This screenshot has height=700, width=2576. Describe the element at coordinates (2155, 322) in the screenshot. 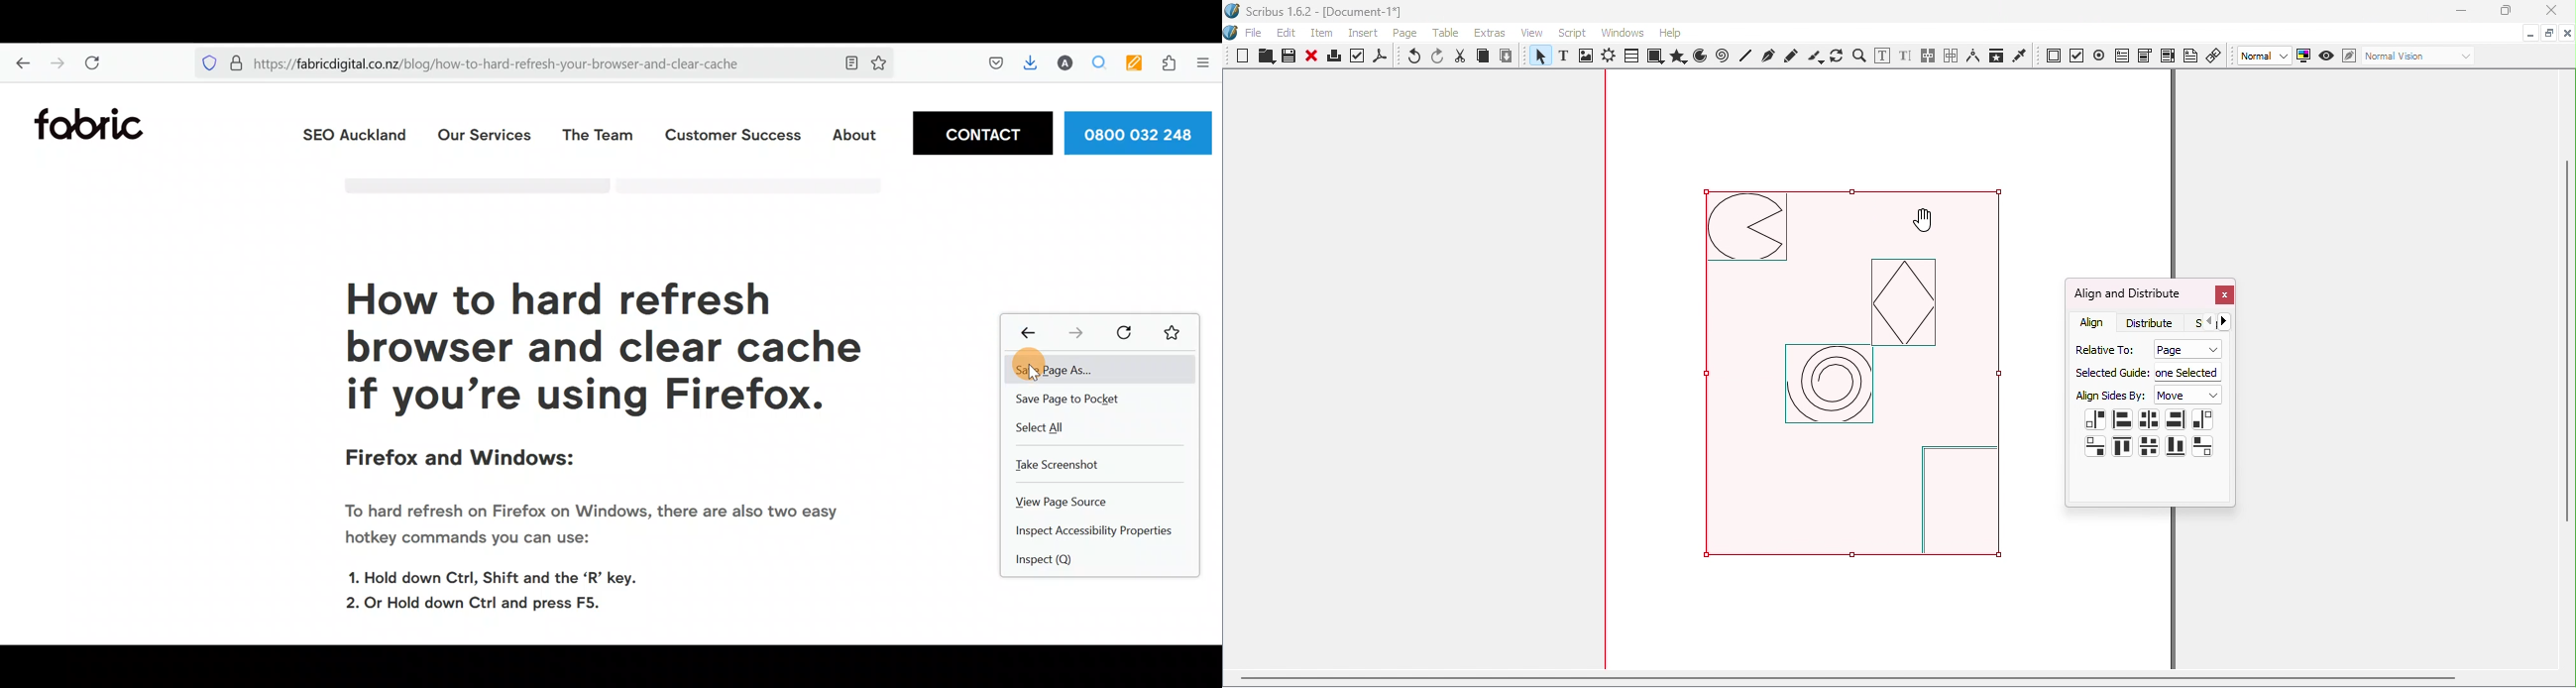

I see `Distribute` at that location.